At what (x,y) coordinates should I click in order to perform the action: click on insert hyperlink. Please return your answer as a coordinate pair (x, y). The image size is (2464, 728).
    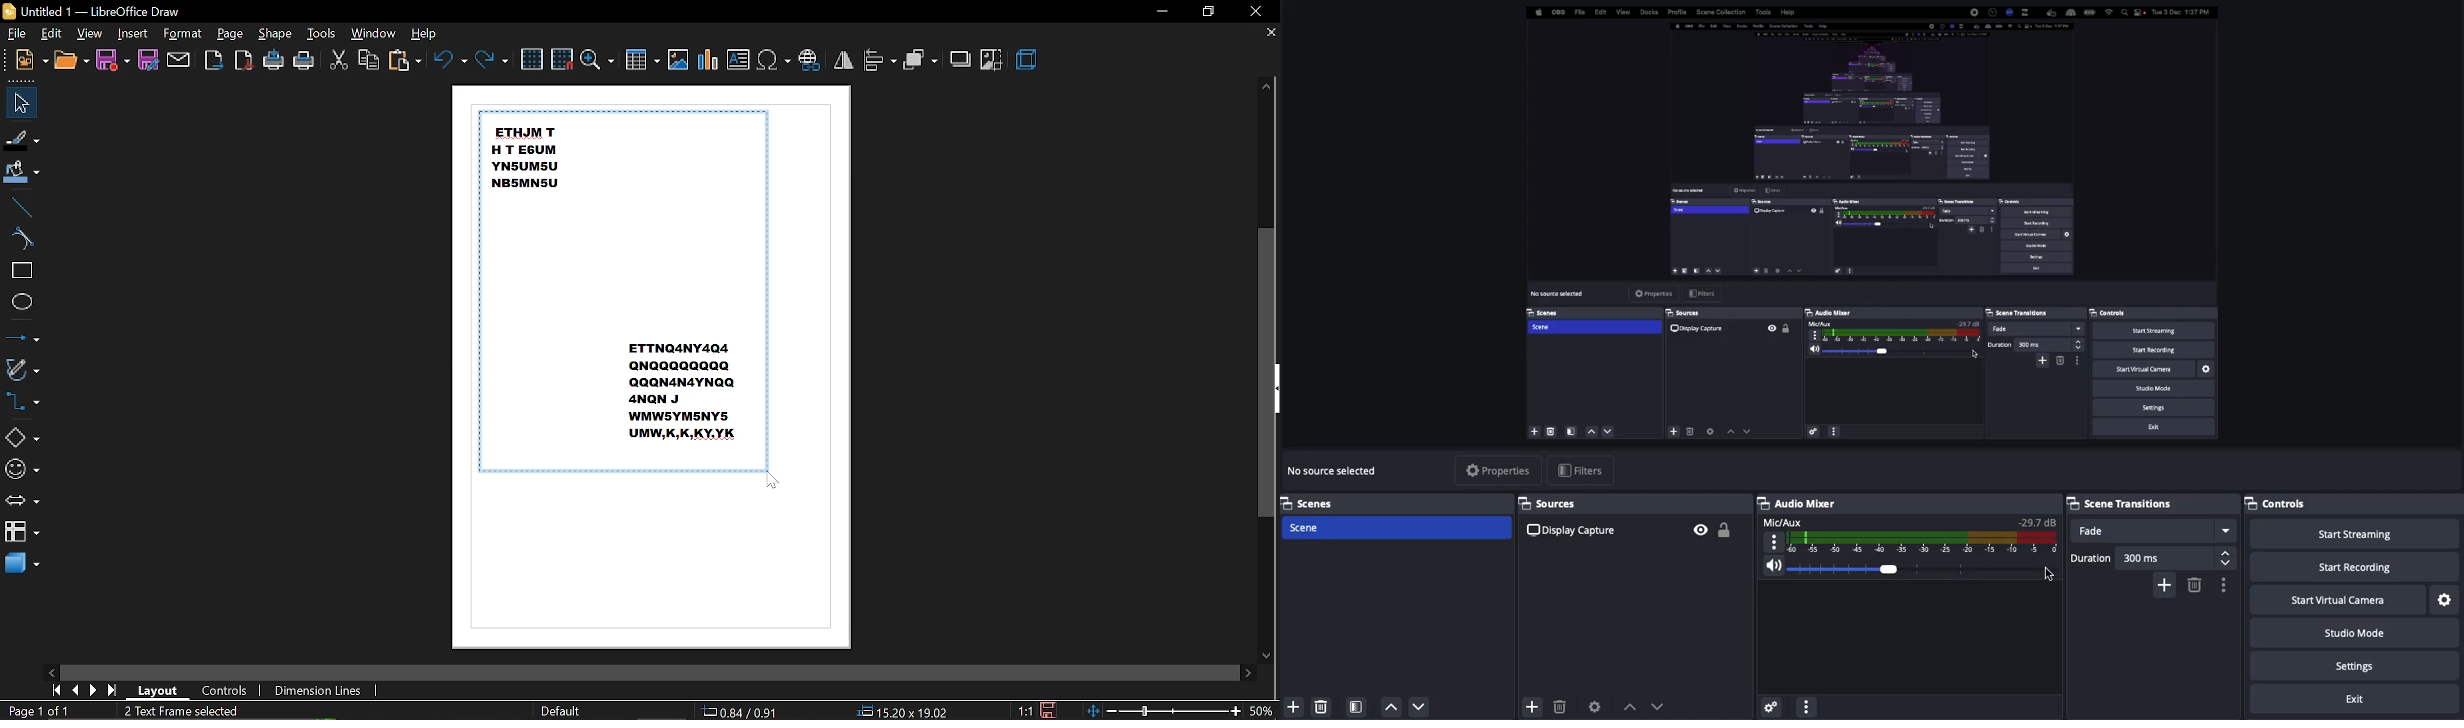
    Looking at the image, I should click on (810, 58).